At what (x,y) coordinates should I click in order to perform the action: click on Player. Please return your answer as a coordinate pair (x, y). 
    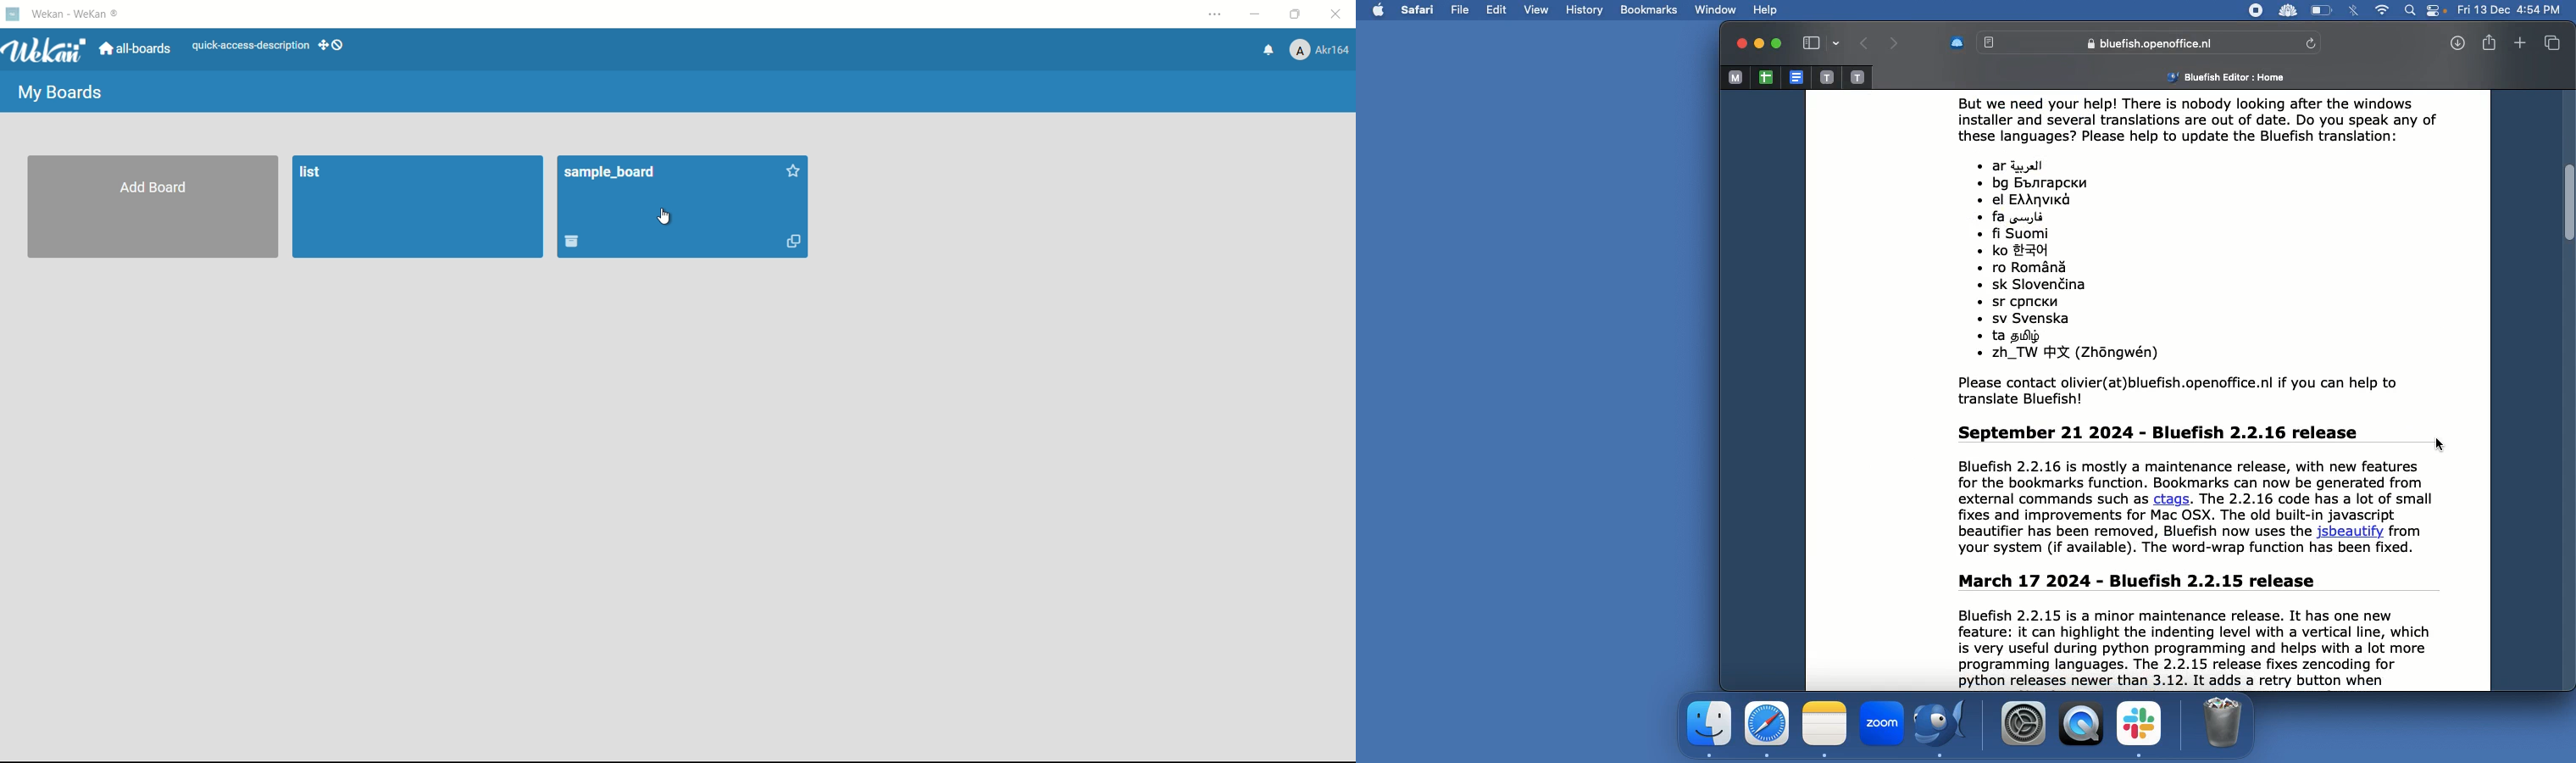
    Looking at the image, I should click on (2079, 725).